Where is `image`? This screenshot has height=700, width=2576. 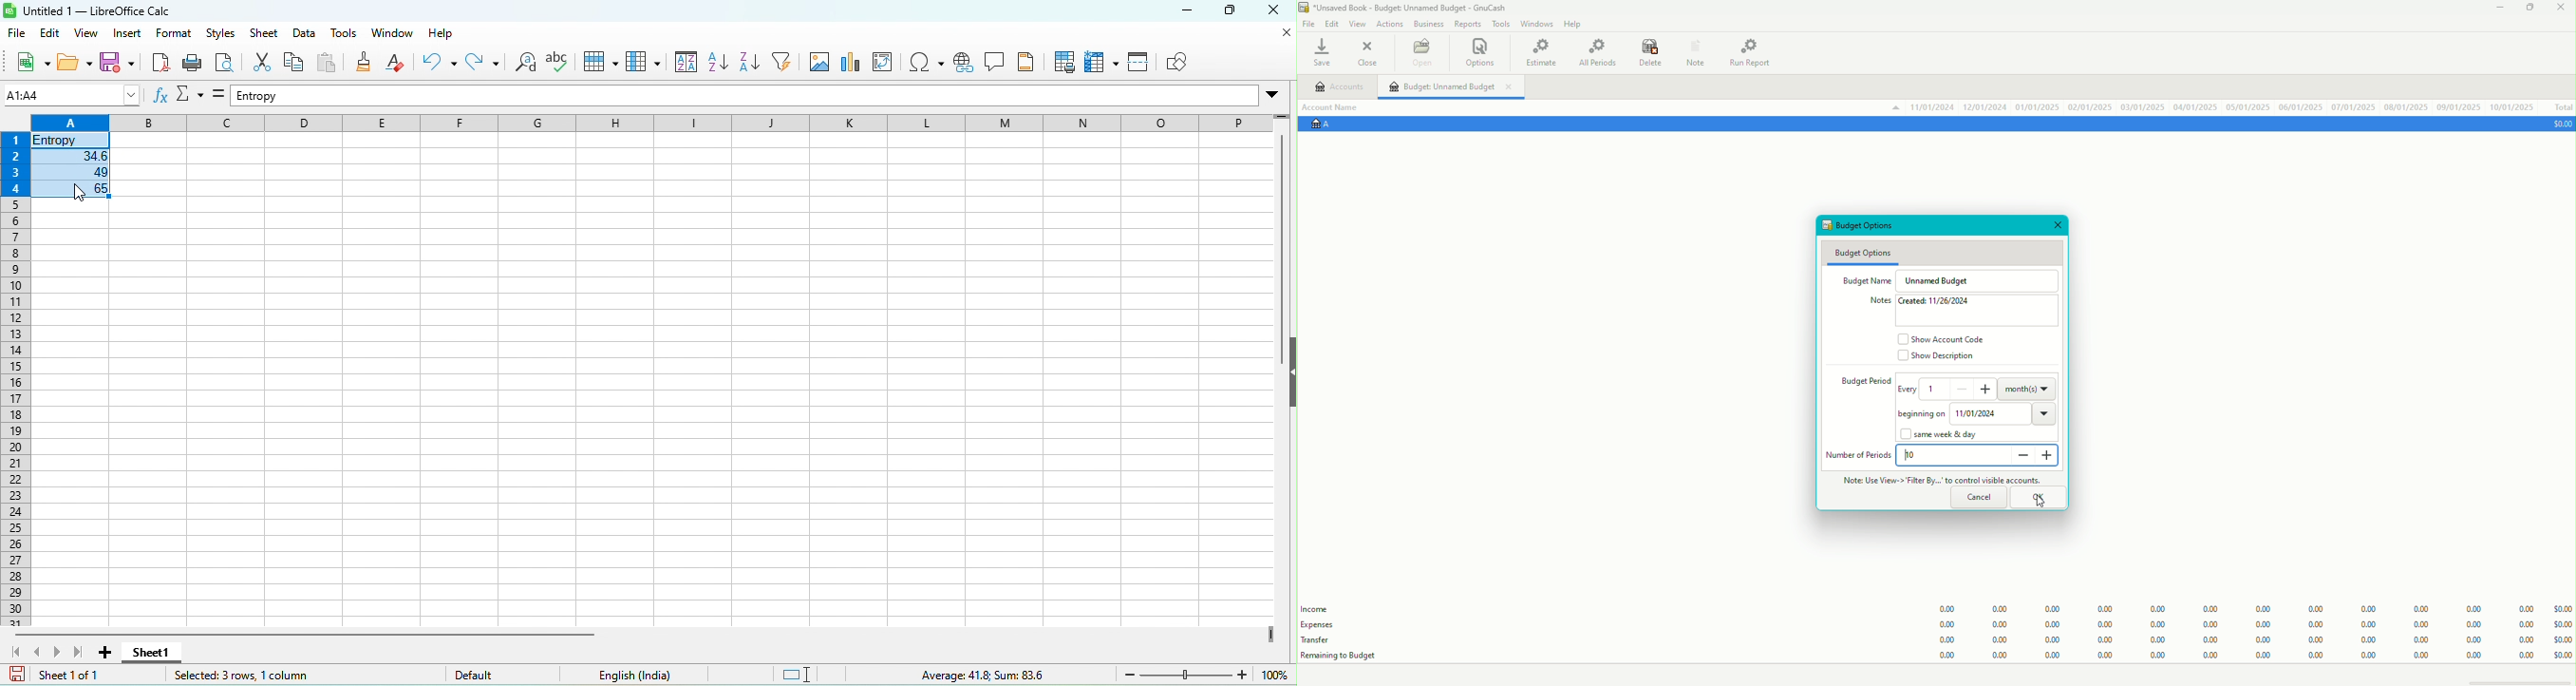 image is located at coordinates (823, 63).